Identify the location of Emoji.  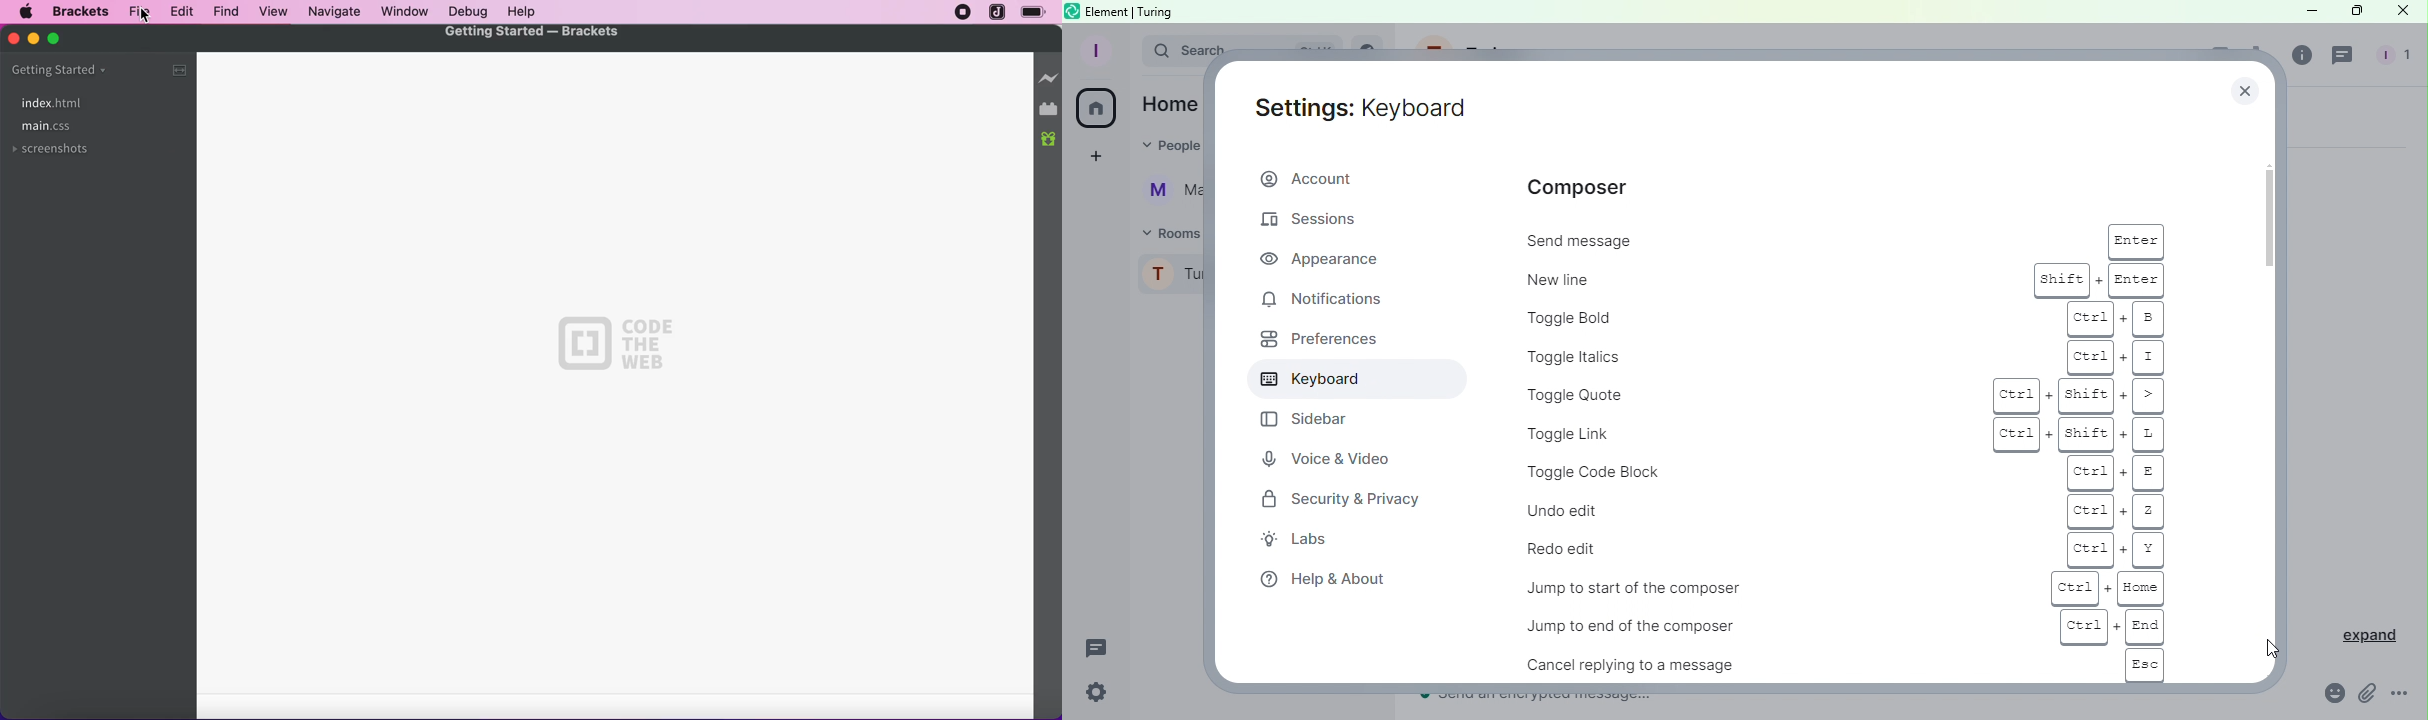
(2332, 693).